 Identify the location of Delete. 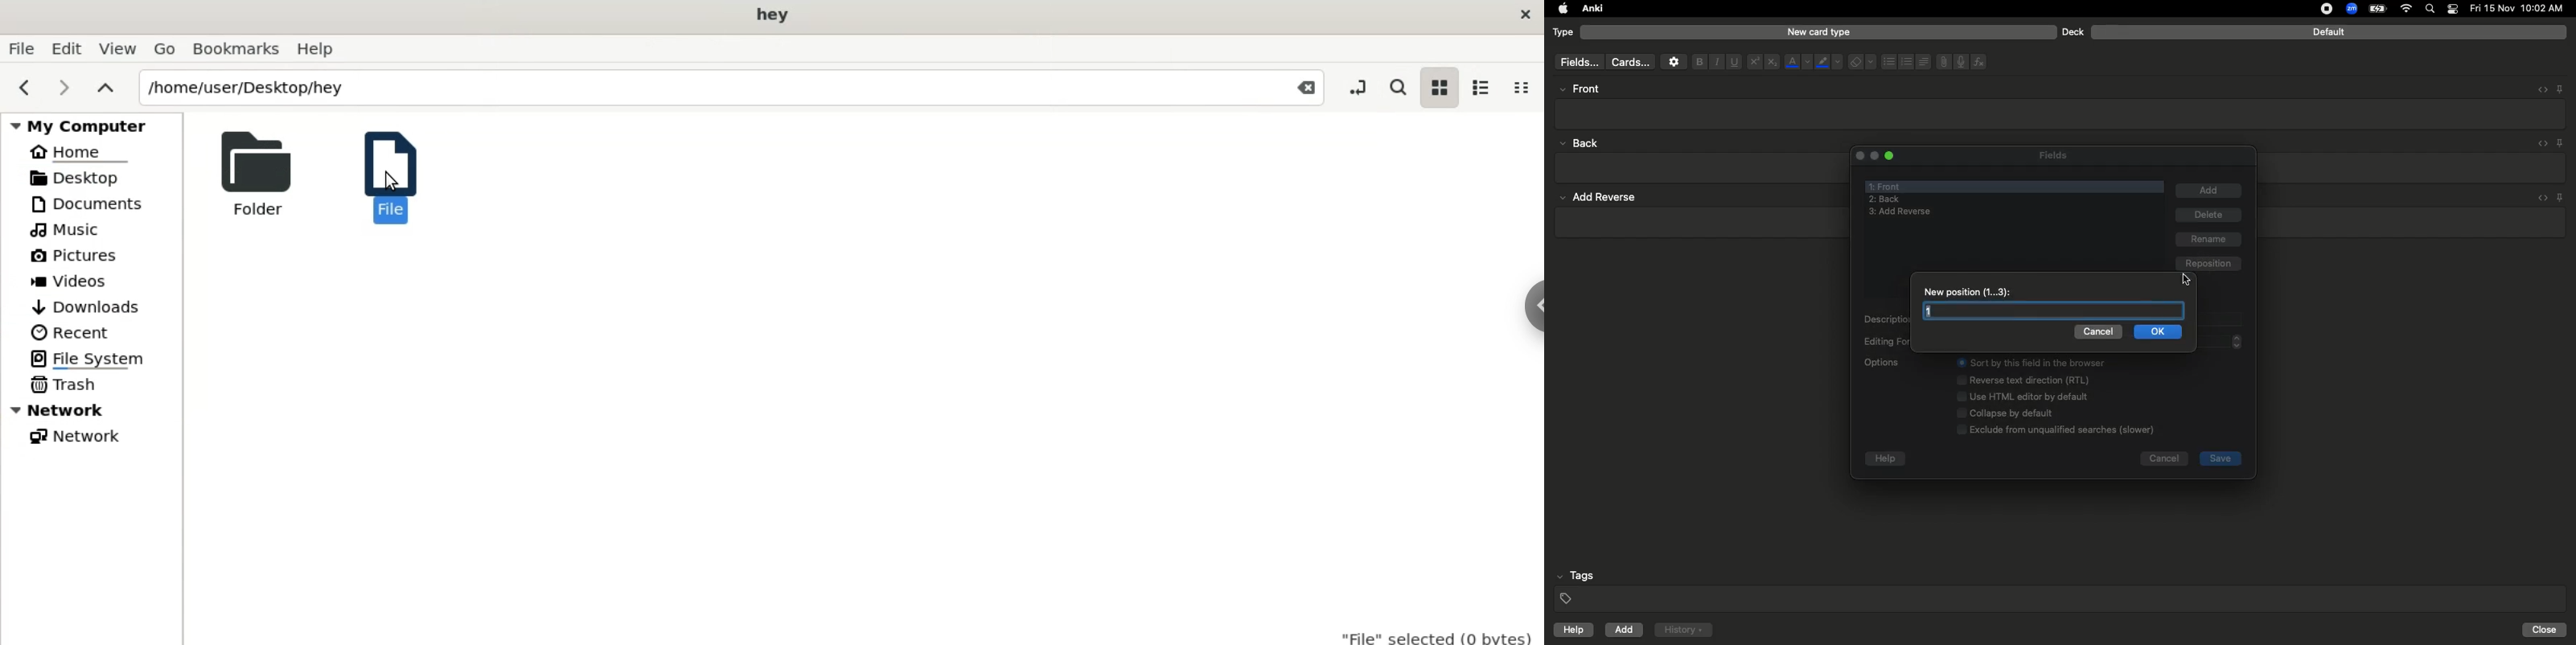
(2211, 216).